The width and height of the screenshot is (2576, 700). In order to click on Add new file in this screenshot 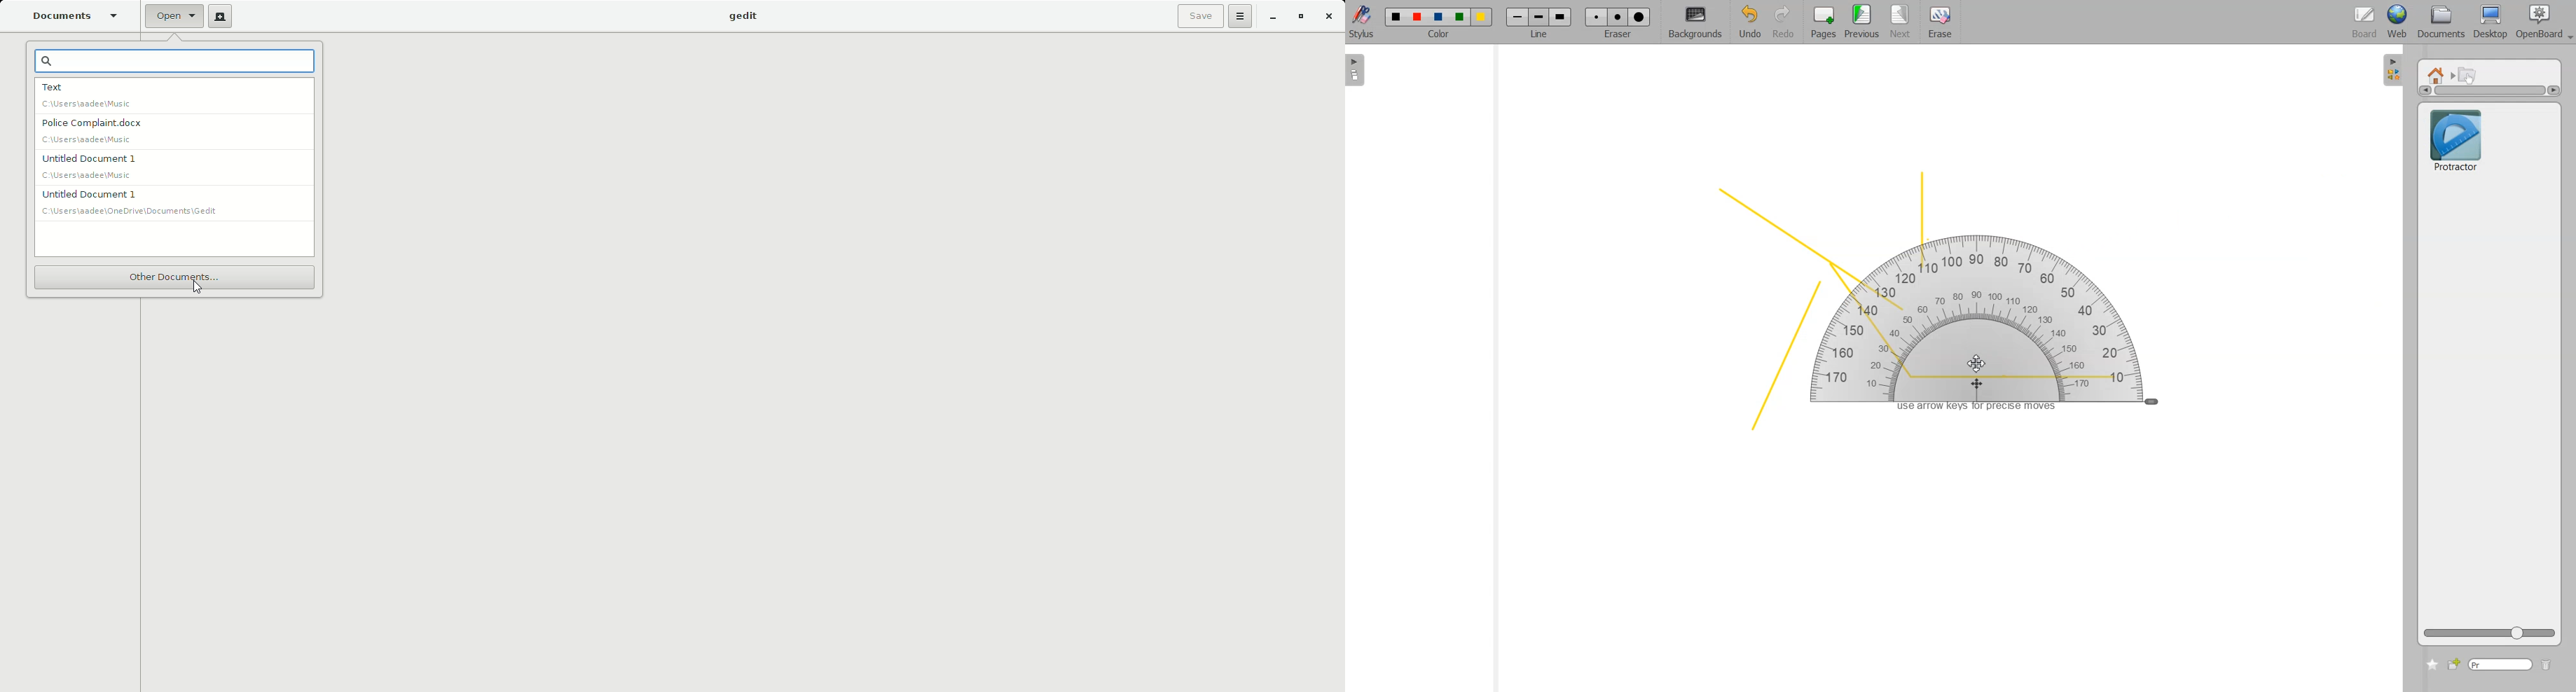, I will do `click(2453, 664)`.